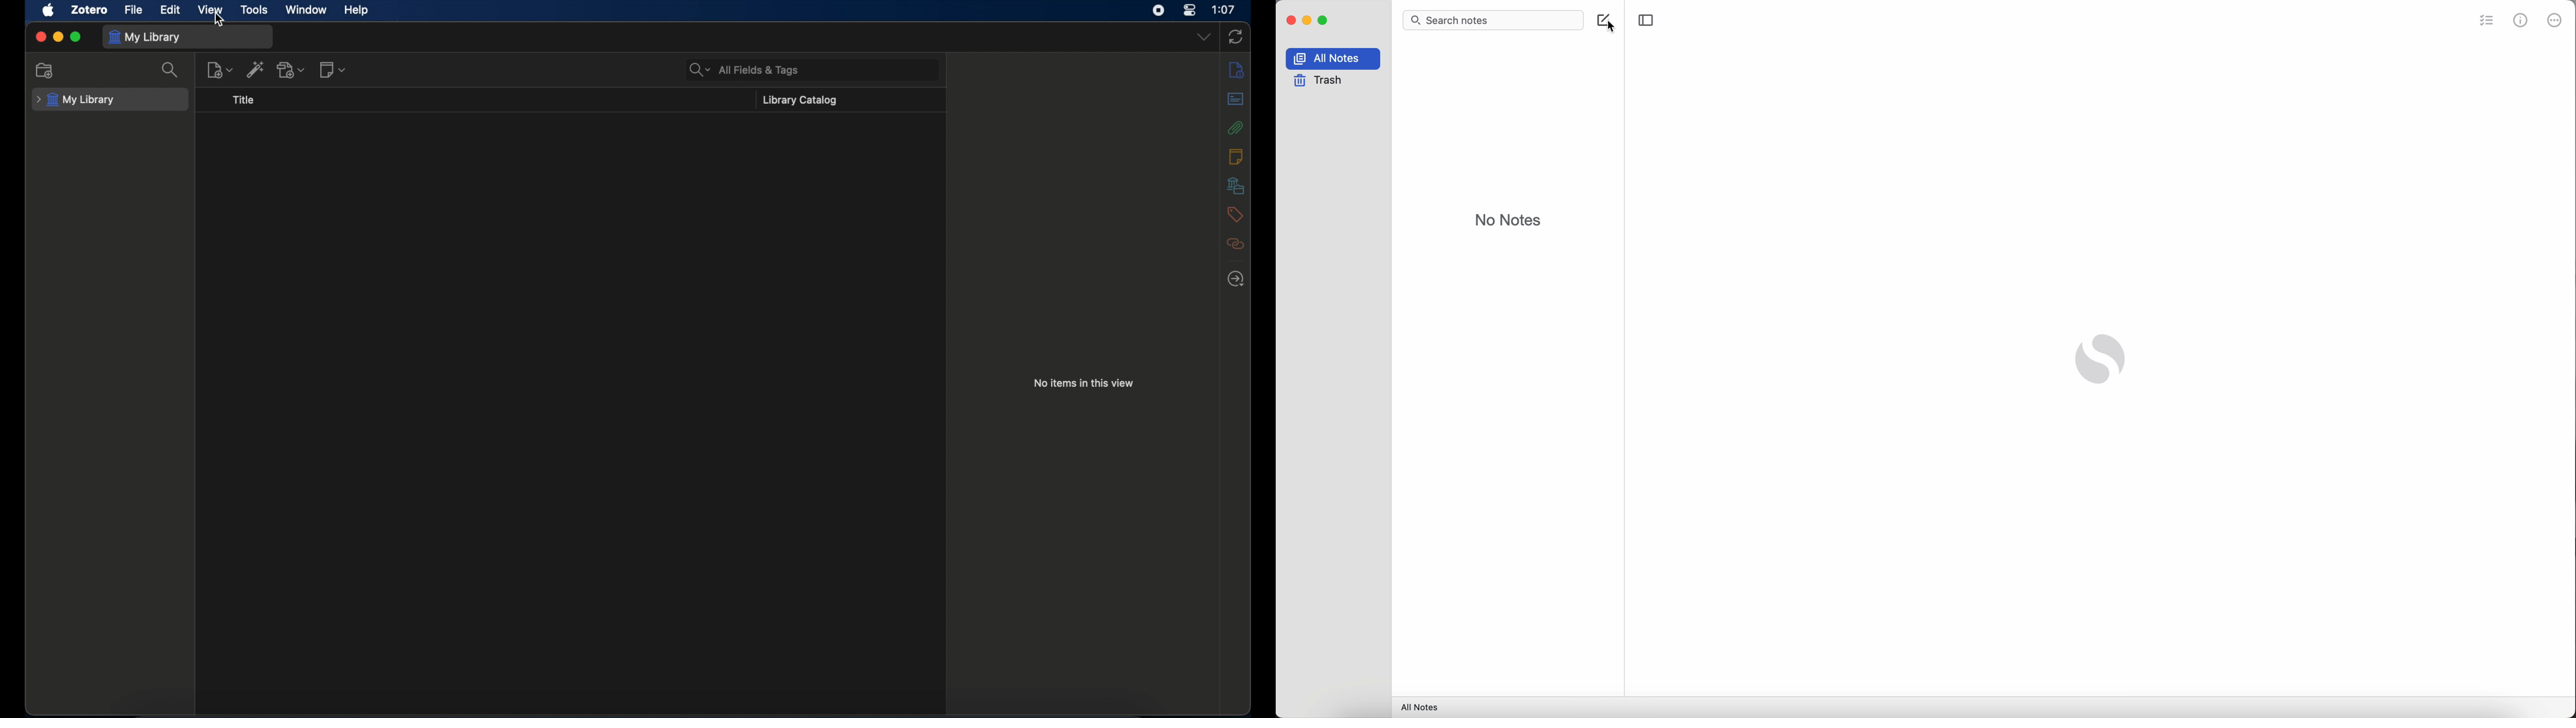 The width and height of the screenshot is (2576, 728). What do you see at coordinates (210, 11) in the screenshot?
I see `view` at bounding box center [210, 11].